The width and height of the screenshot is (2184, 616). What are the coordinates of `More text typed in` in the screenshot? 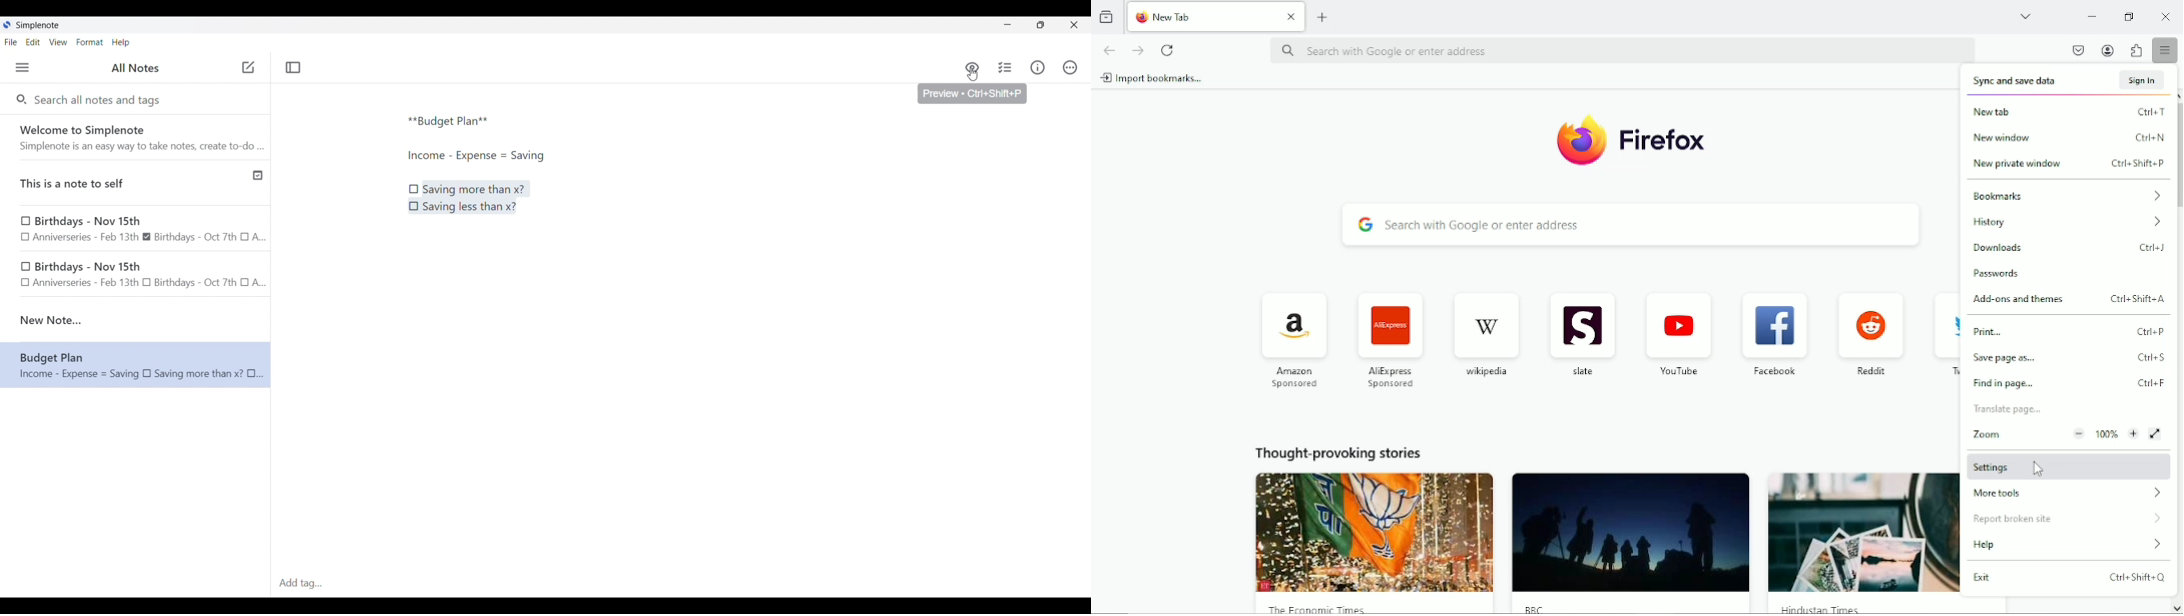 It's located at (475, 156).